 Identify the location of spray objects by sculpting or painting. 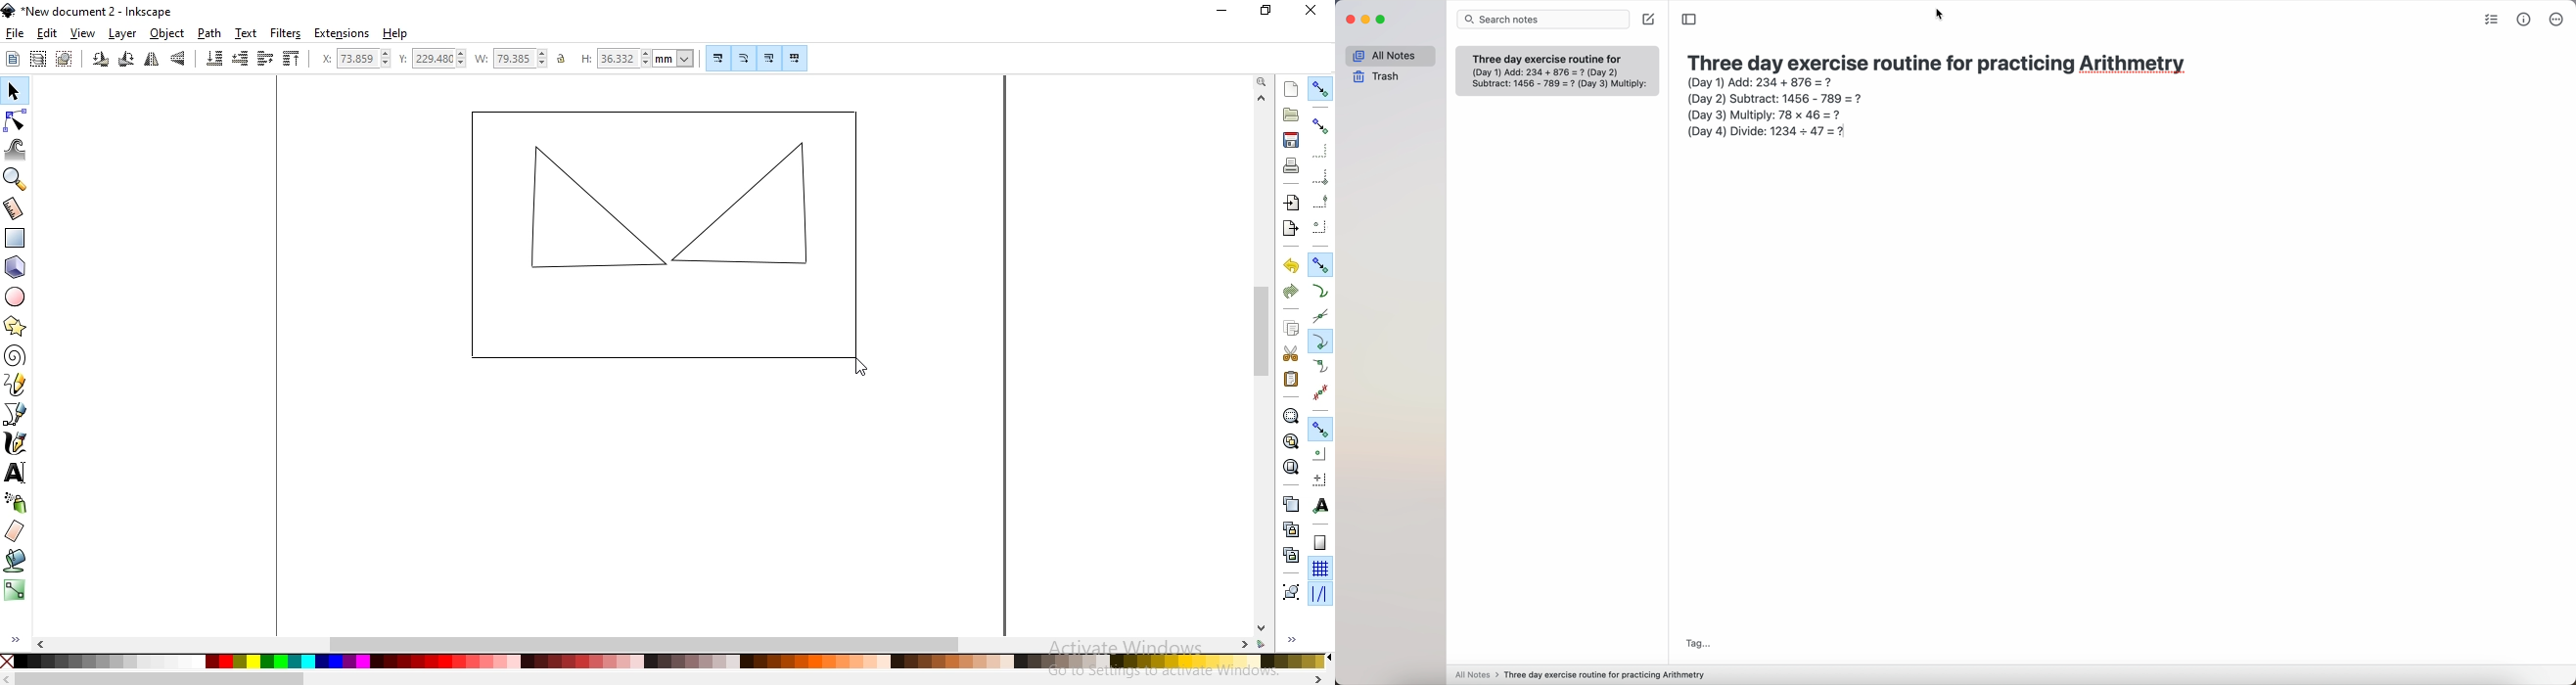
(17, 504).